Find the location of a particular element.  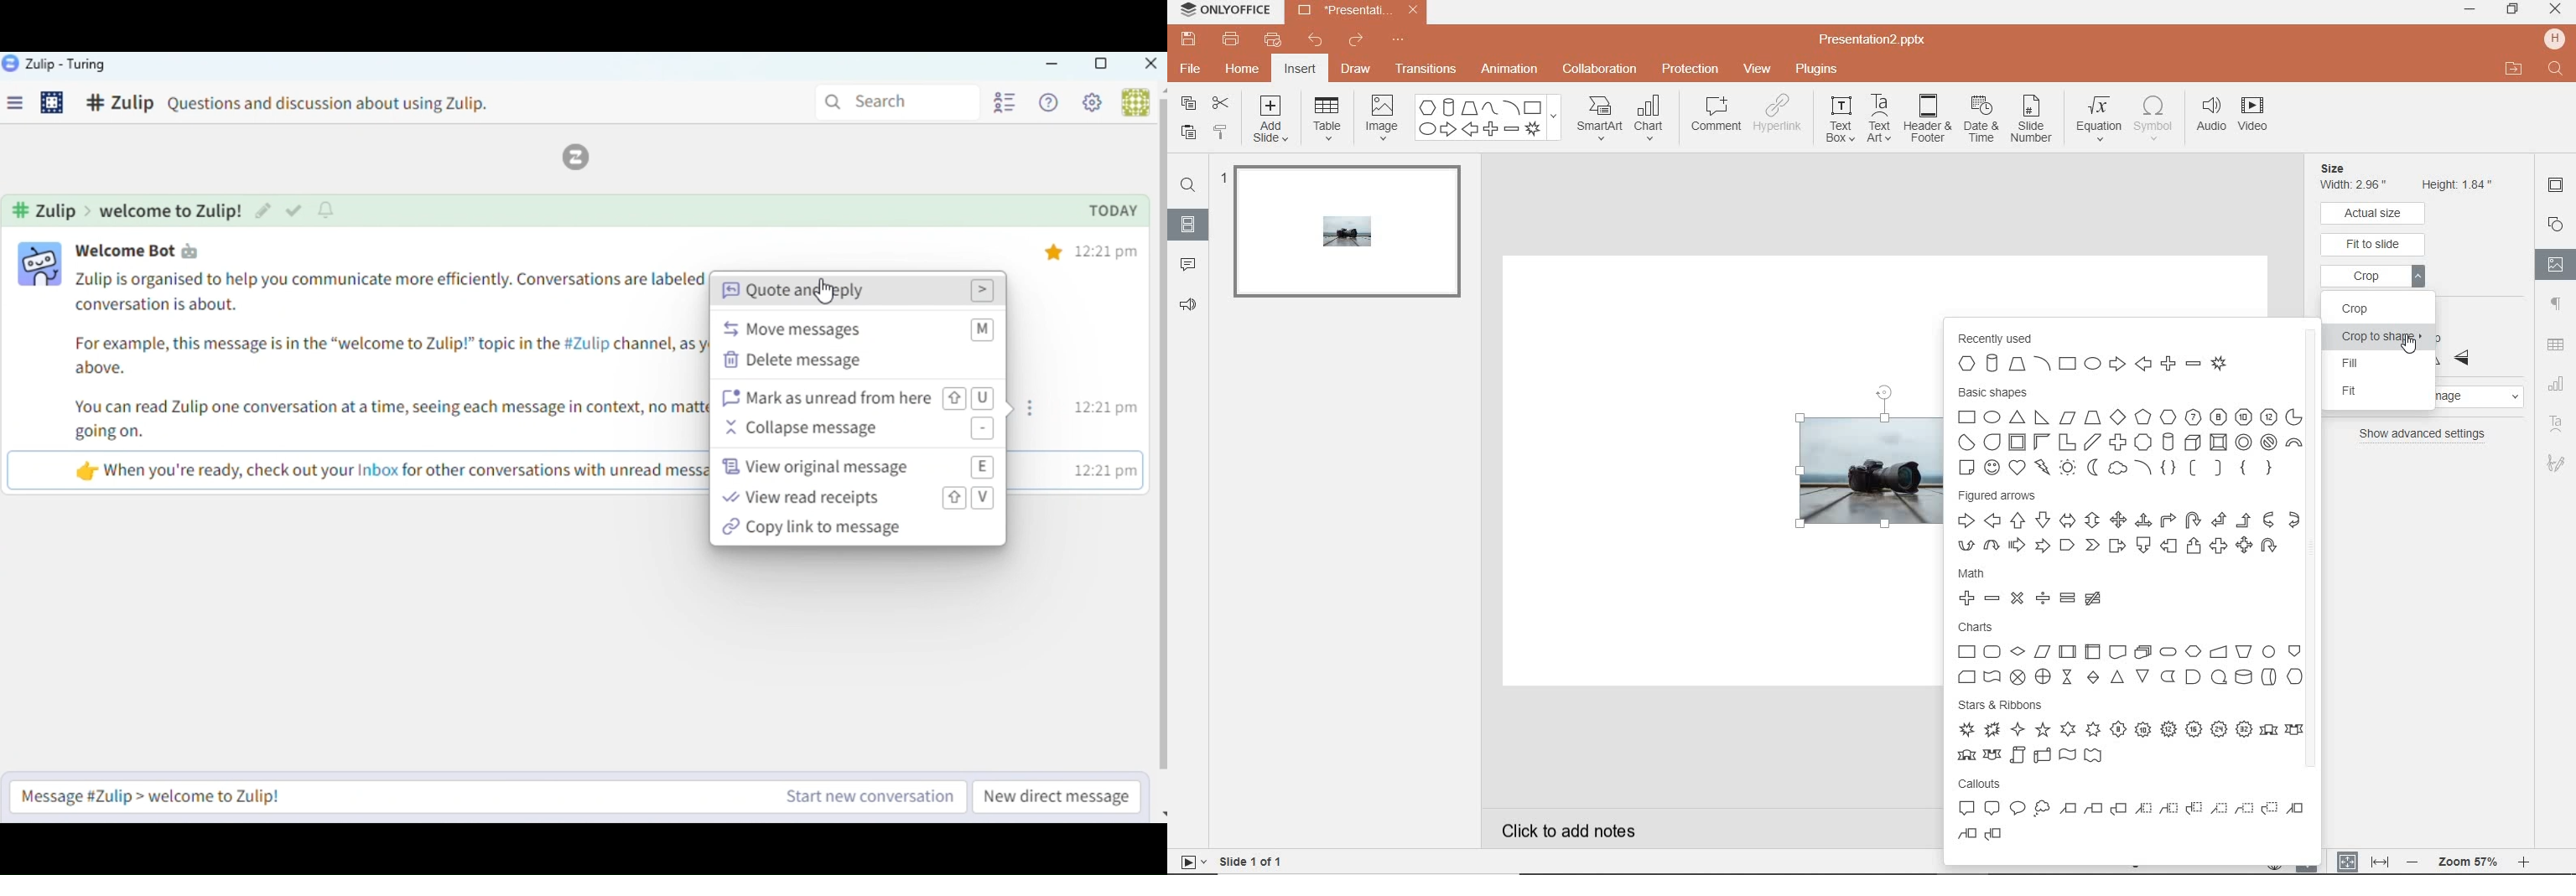

Zulip is located at coordinates (55, 65).